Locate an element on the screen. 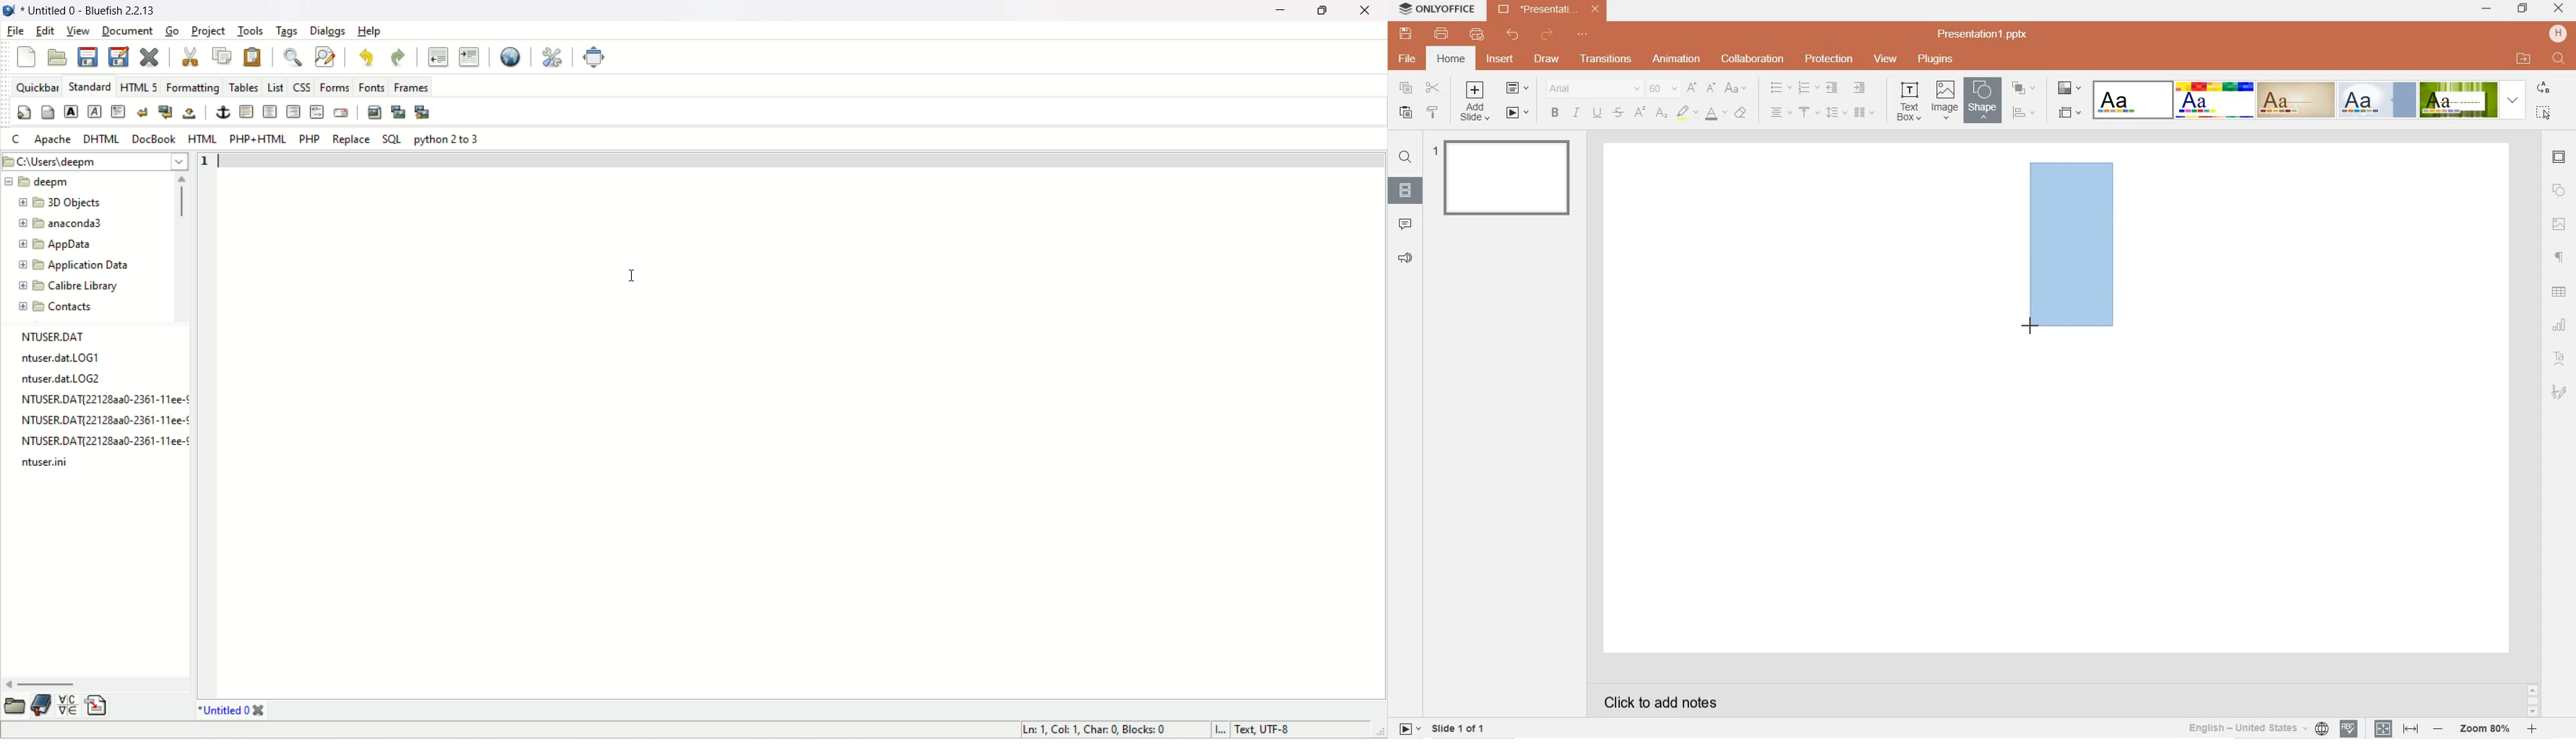 The image size is (2576, 756). indent is located at coordinates (470, 57).